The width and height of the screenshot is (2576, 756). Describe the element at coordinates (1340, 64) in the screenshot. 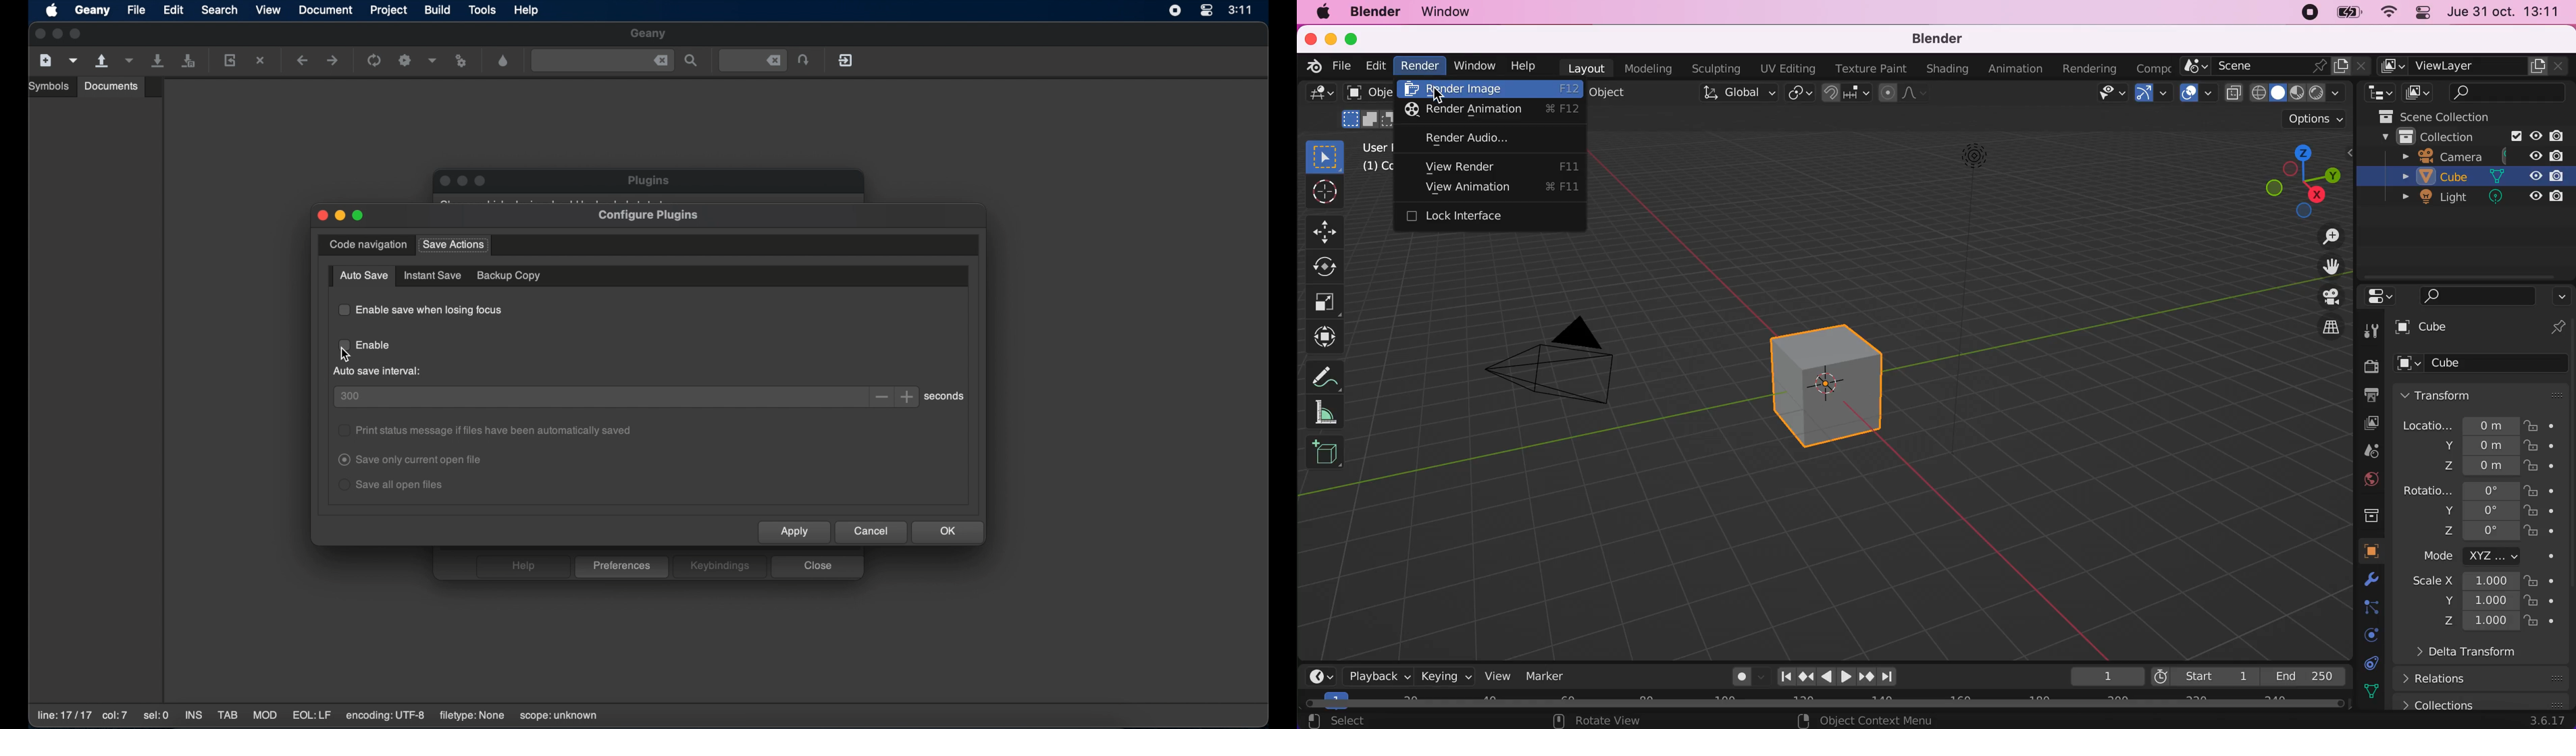

I see `file` at that location.